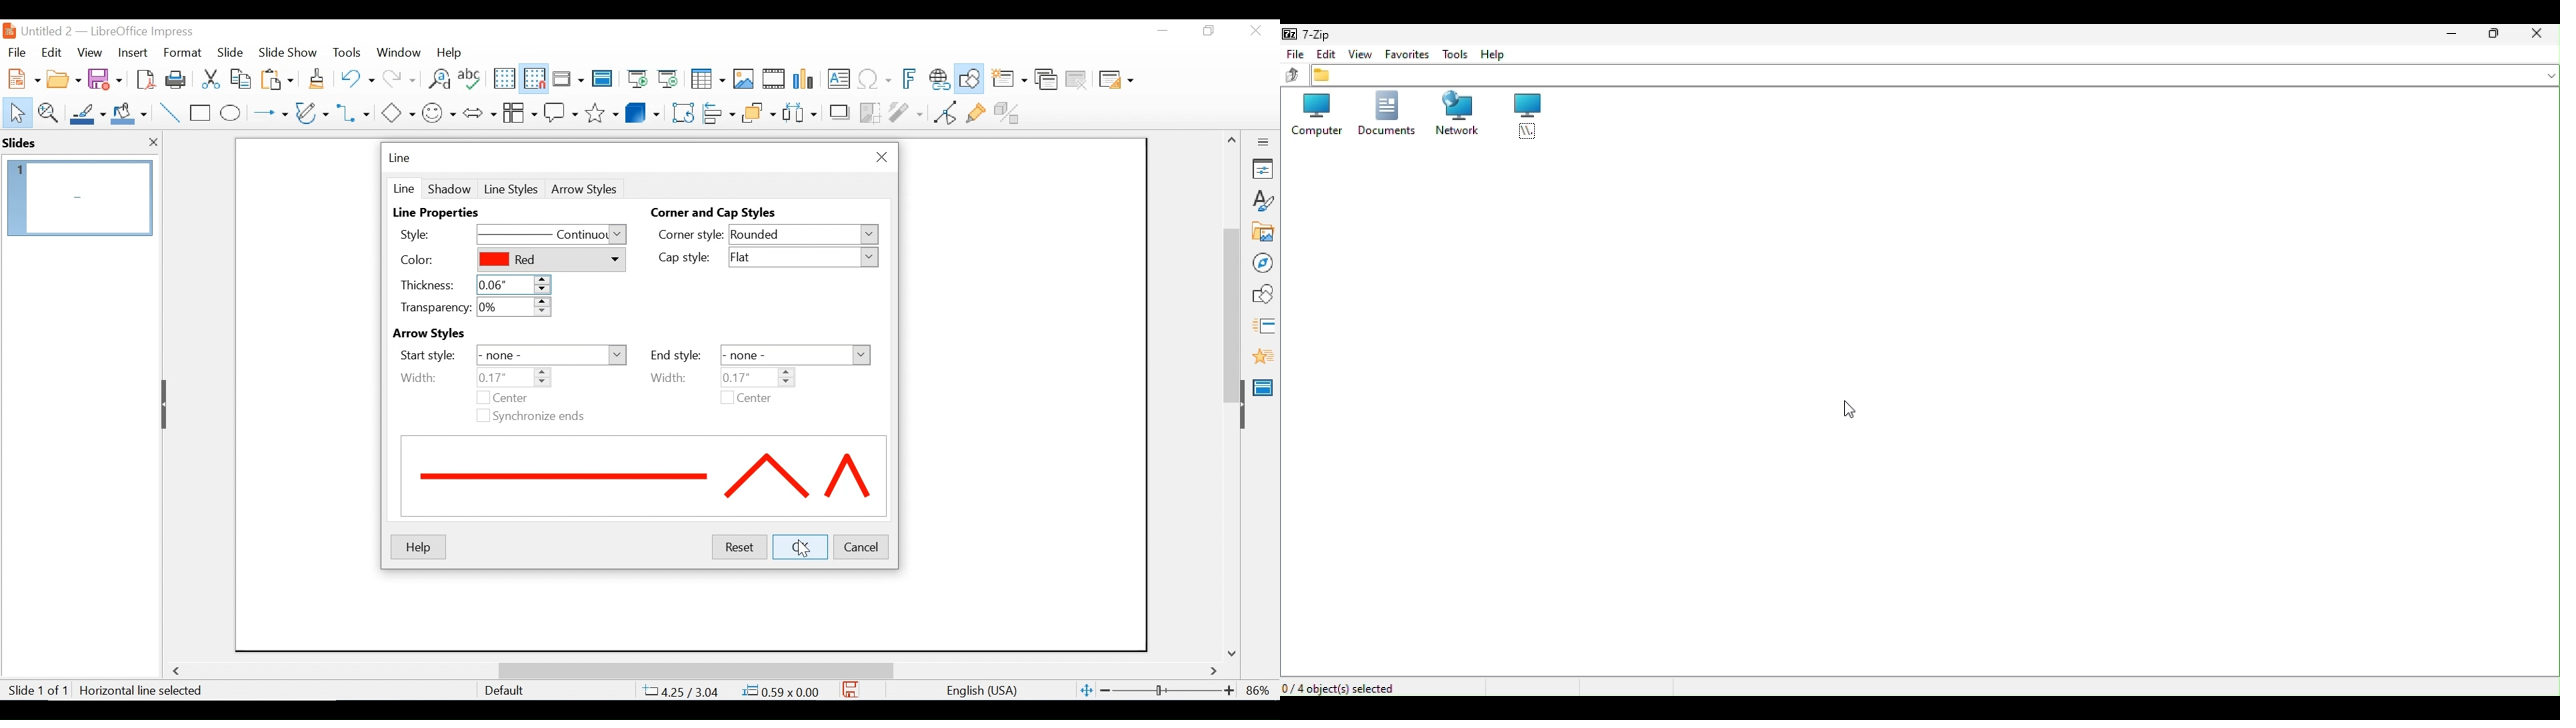 The image size is (2576, 728). What do you see at coordinates (86, 113) in the screenshot?
I see `Line Color` at bounding box center [86, 113].